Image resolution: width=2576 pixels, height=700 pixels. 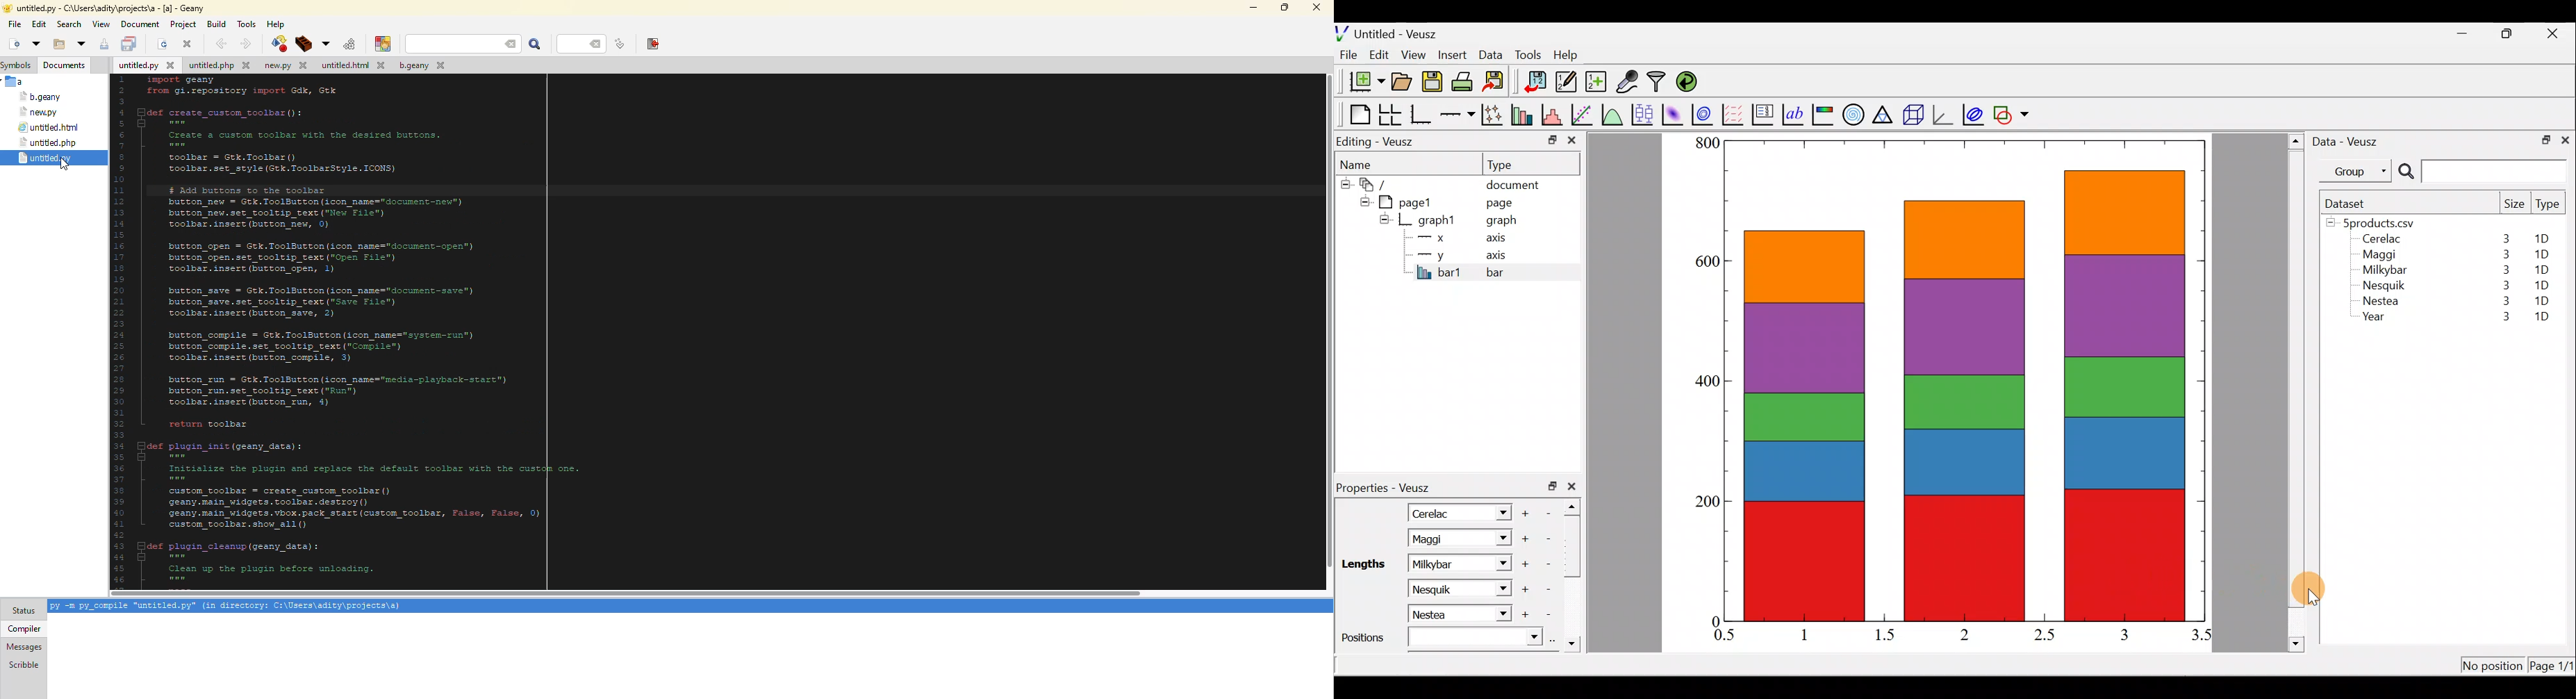 What do you see at coordinates (1378, 141) in the screenshot?
I see `Editing - Veusz` at bounding box center [1378, 141].